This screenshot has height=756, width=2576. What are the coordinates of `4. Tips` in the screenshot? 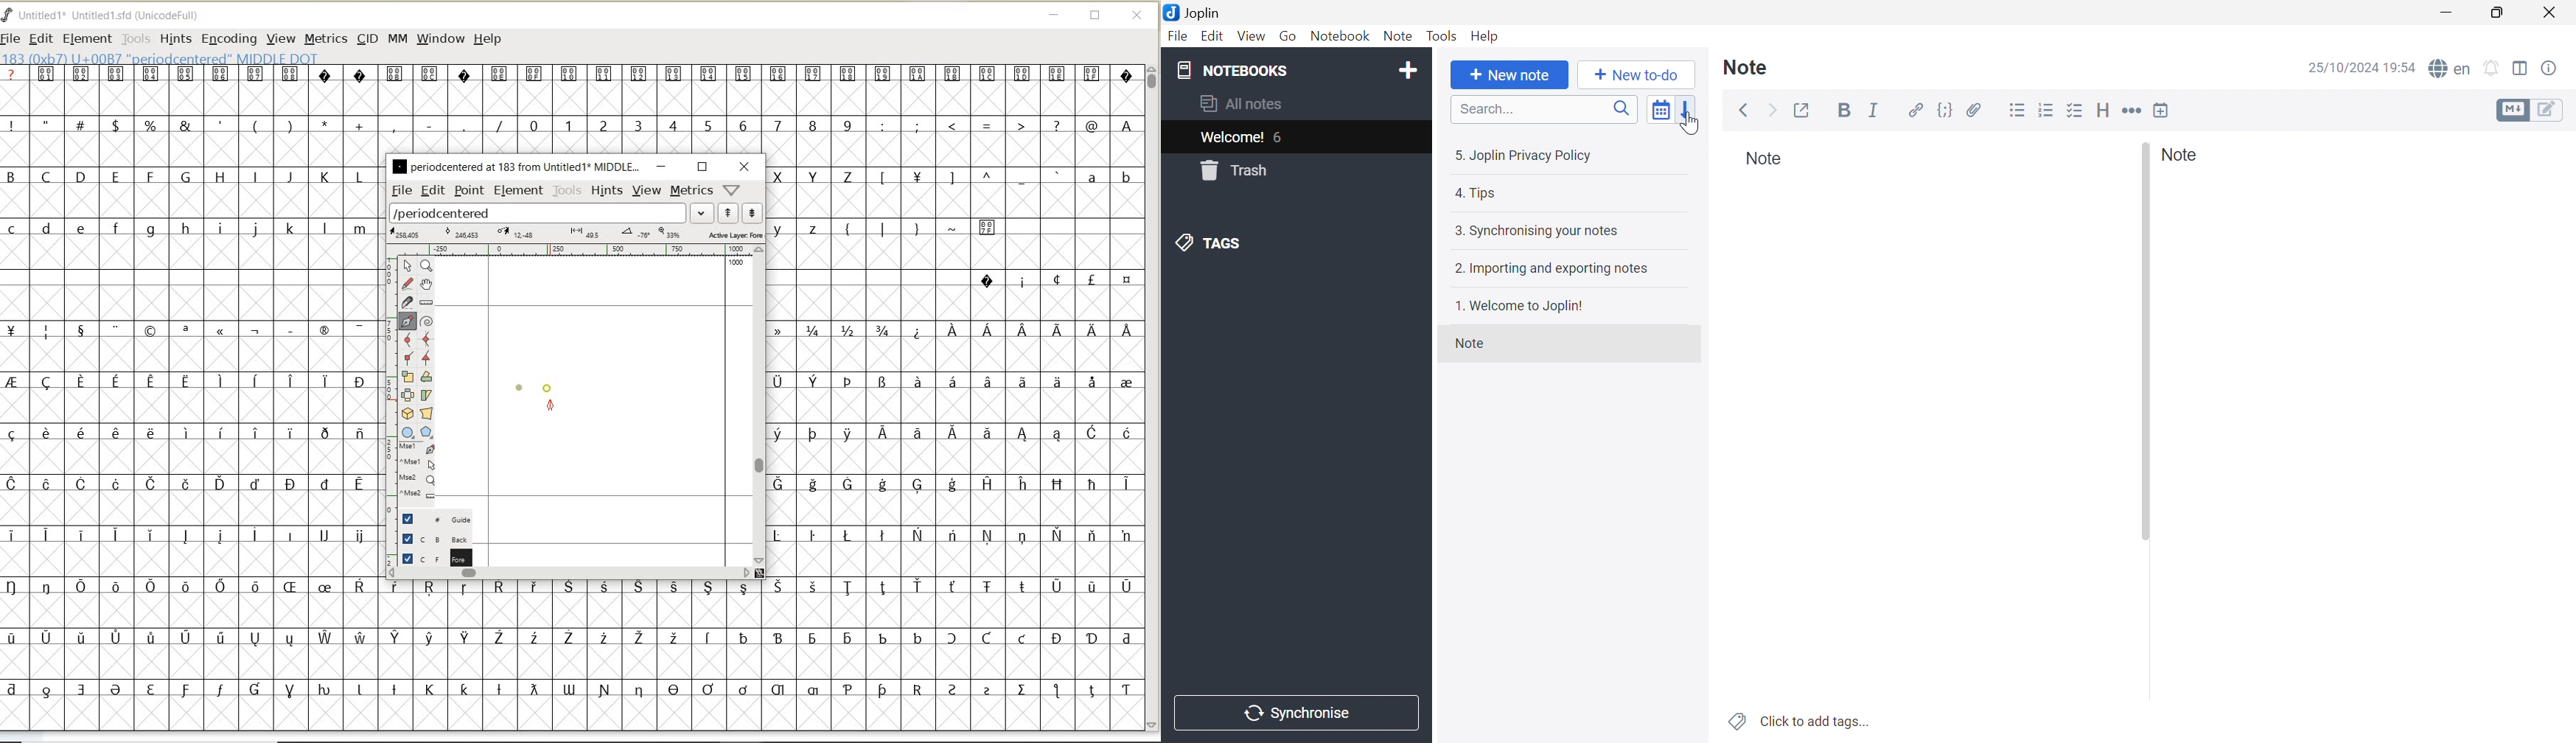 It's located at (1473, 194).